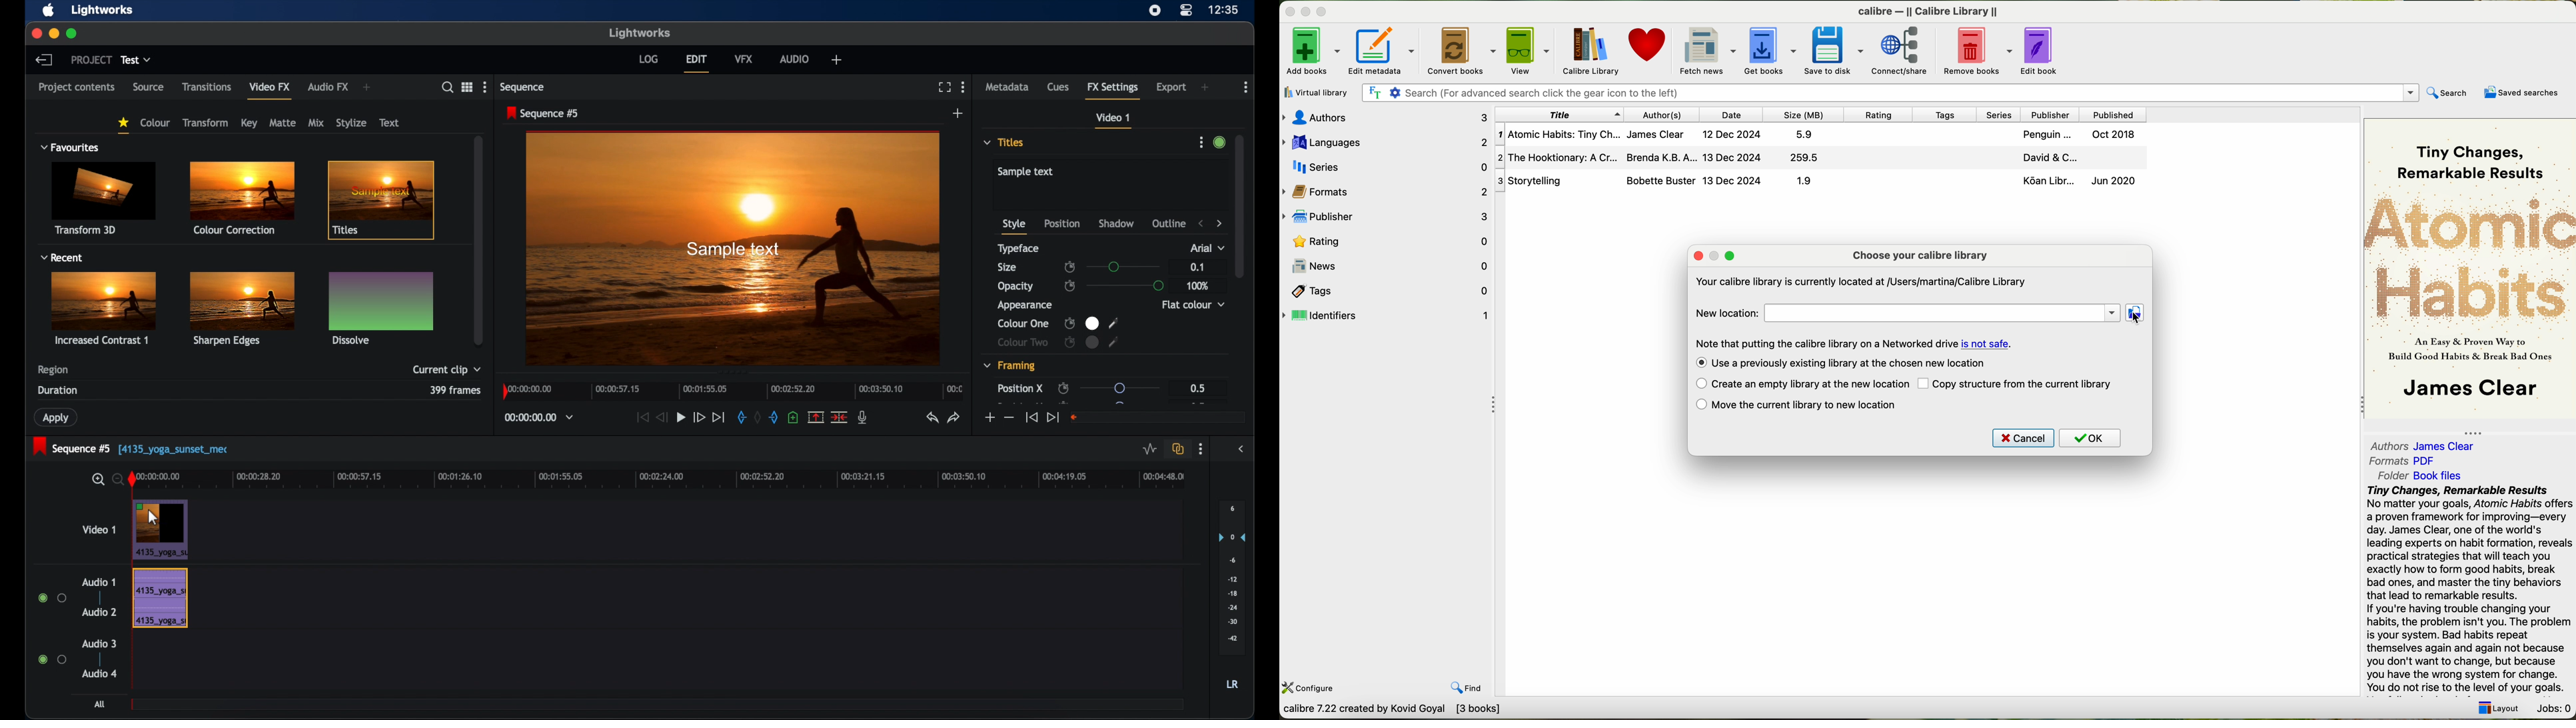 The height and width of the screenshot is (728, 2576). What do you see at coordinates (699, 417) in the screenshot?
I see `fast forward` at bounding box center [699, 417].